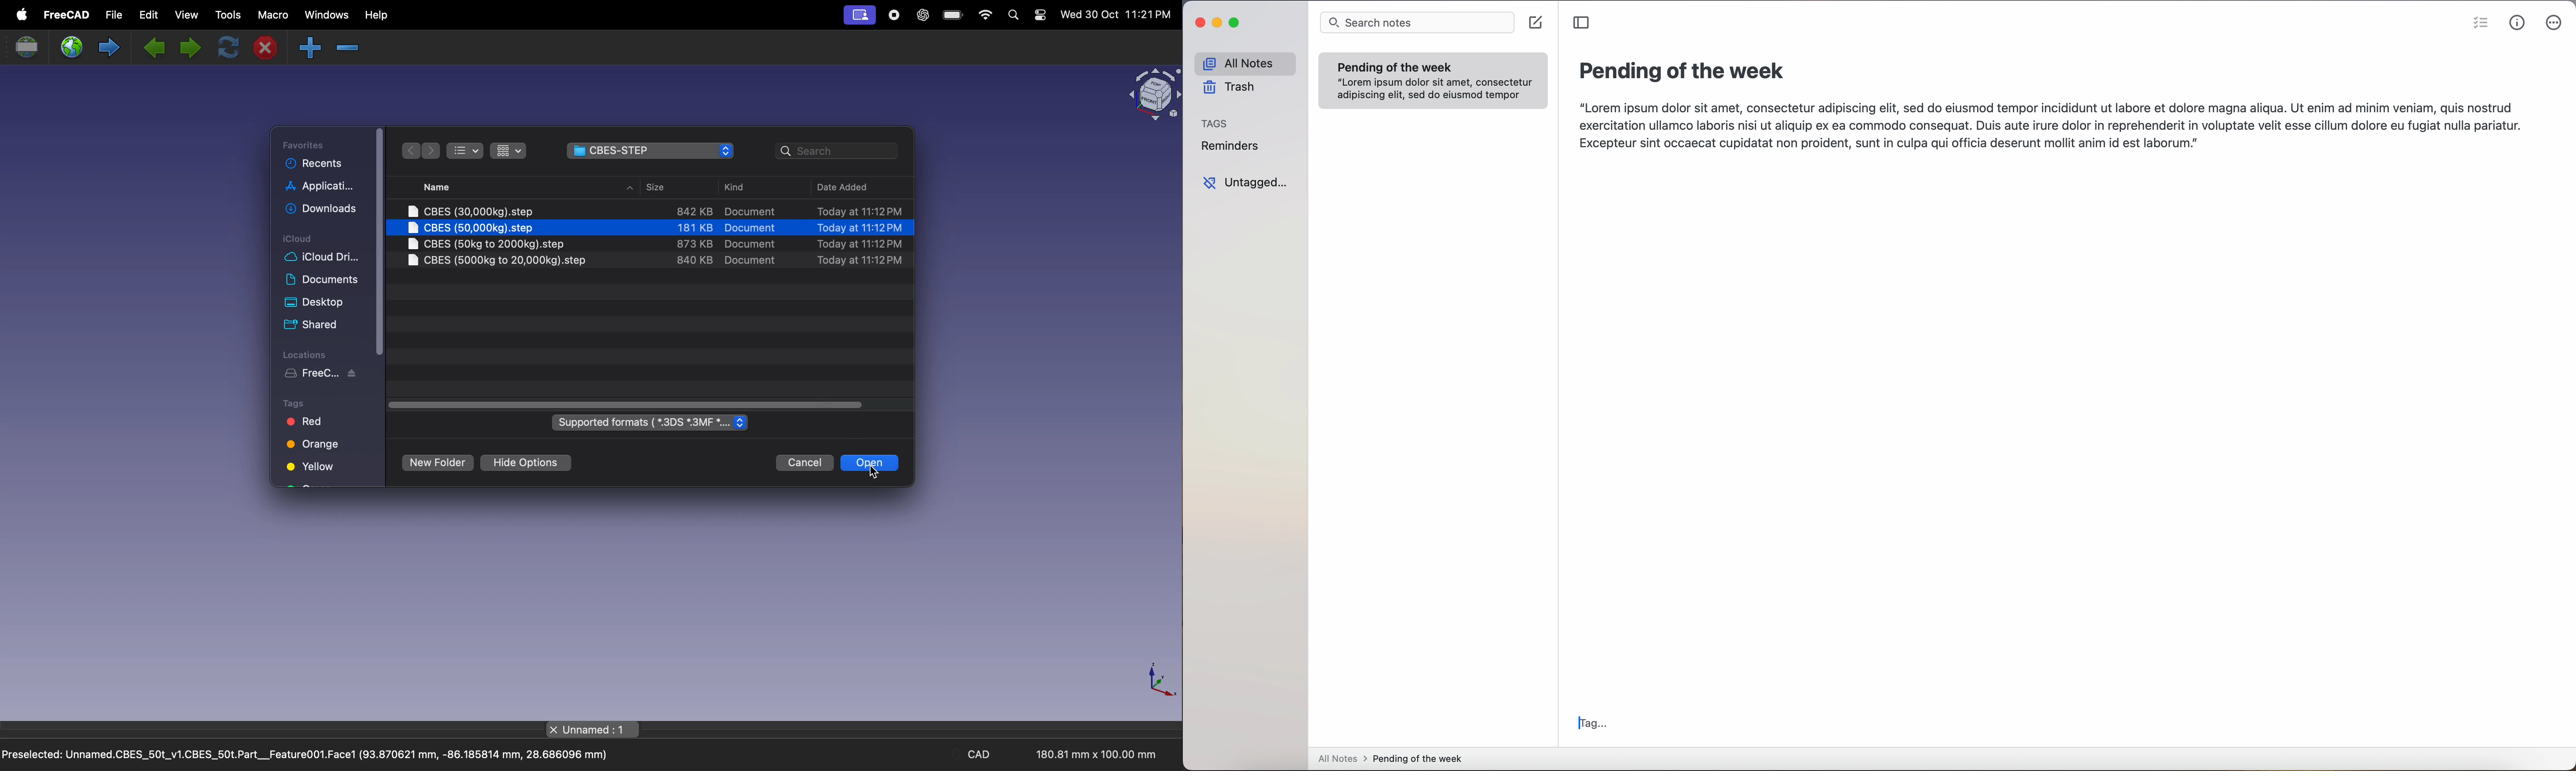  Describe the element at coordinates (2048, 125) in the screenshot. I see `body text: Lorem ipsum dolor sit amet` at that location.